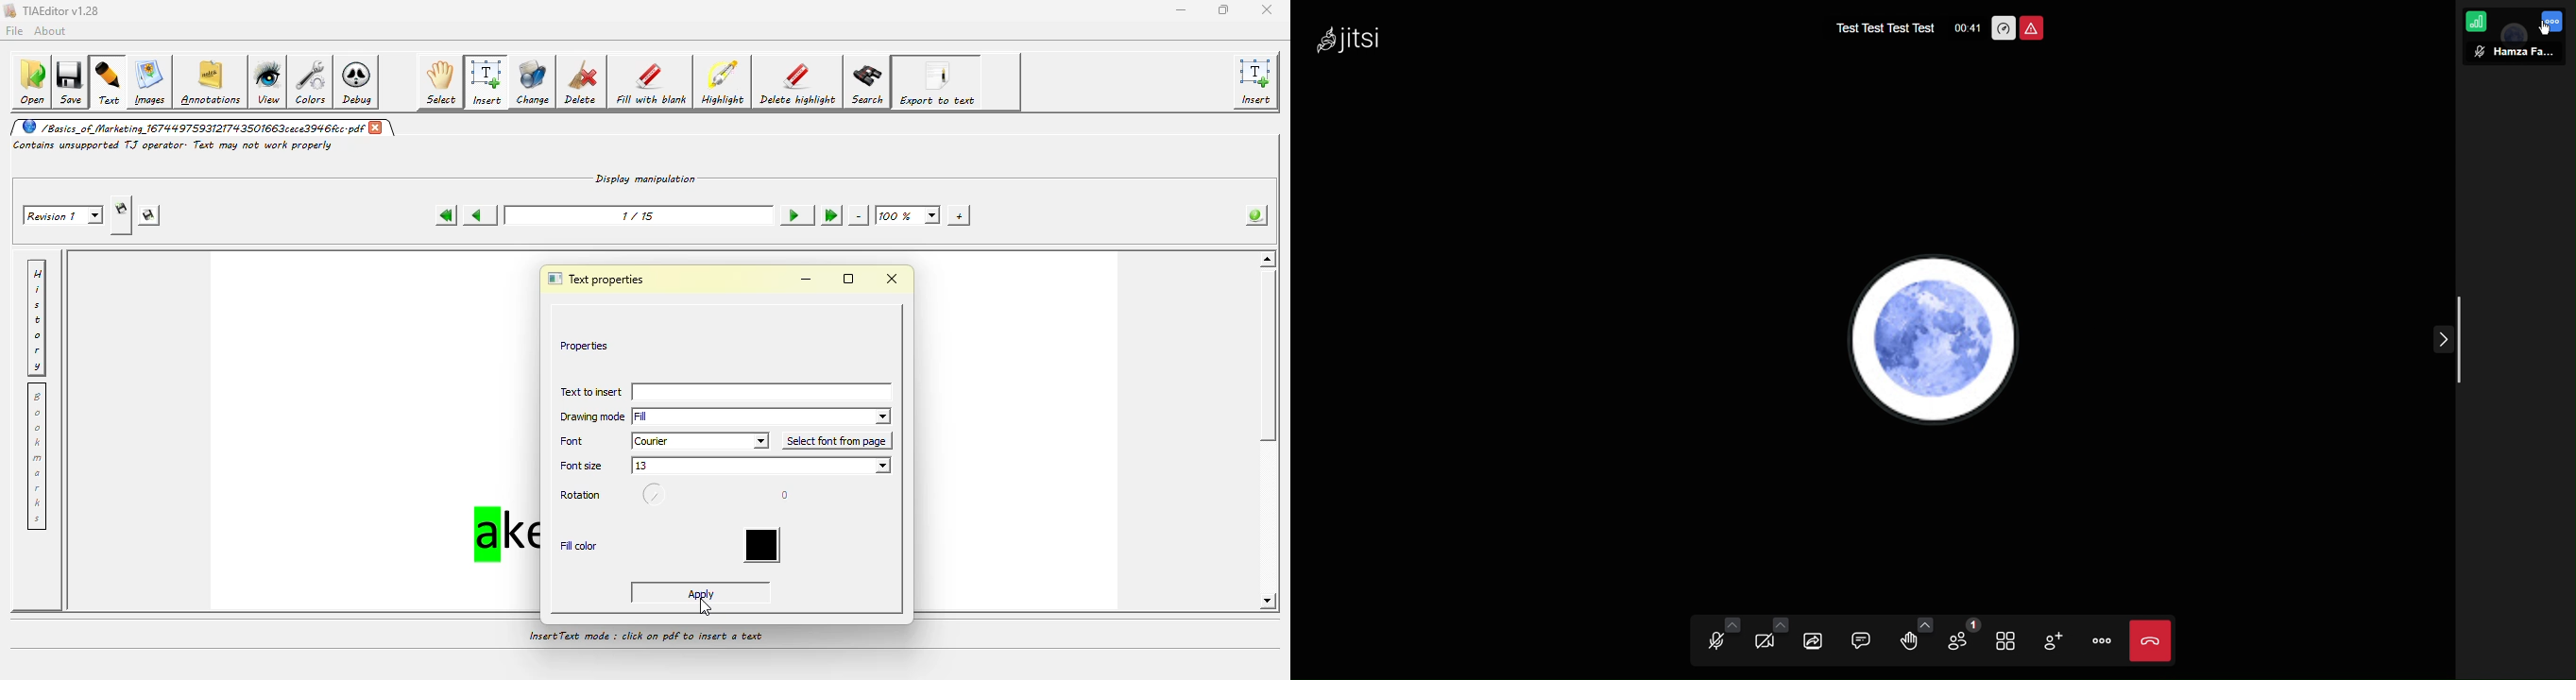 Image resolution: width=2576 pixels, height=700 pixels. What do you see at coordinates (1351, 39) in the screenshot?
I see `Jitsi` at bounding box center [1351, 39].